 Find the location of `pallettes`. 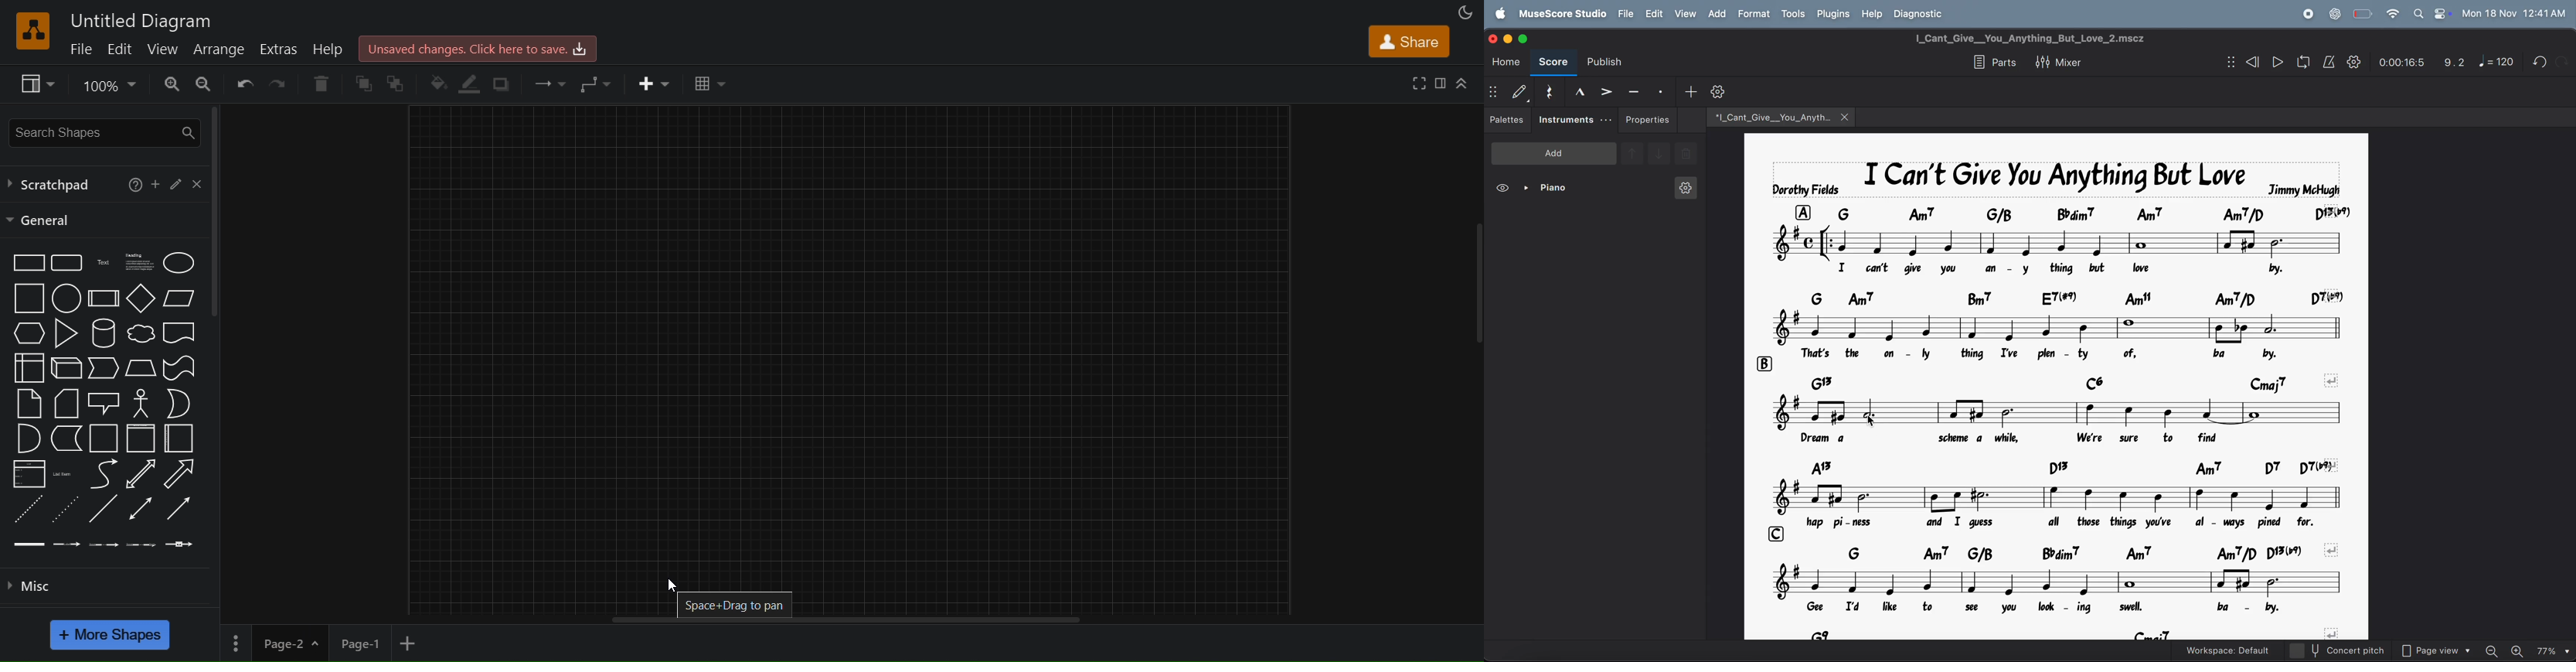

pallettes is located at coordinates (1507, 120).